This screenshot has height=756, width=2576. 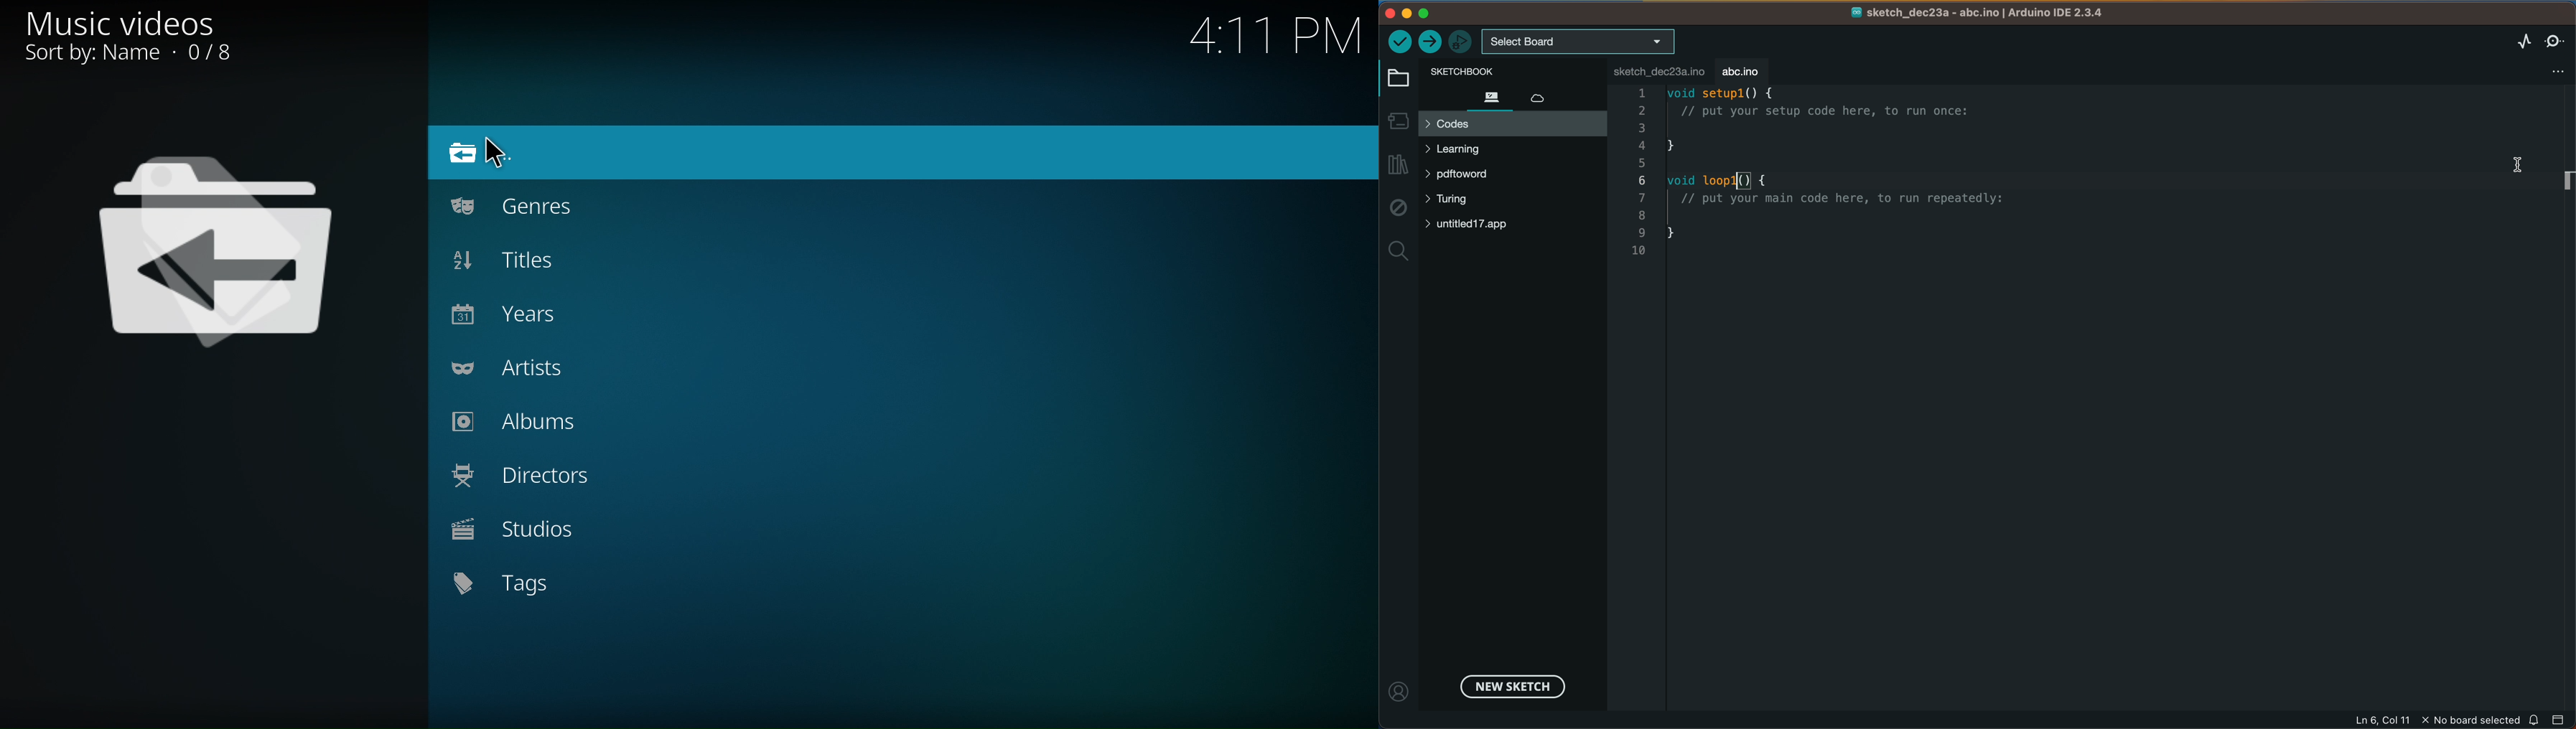 What do you see at coordinates (1739, 69) in the screenshot?
I see `abc` at bounding box center [1739, 69].